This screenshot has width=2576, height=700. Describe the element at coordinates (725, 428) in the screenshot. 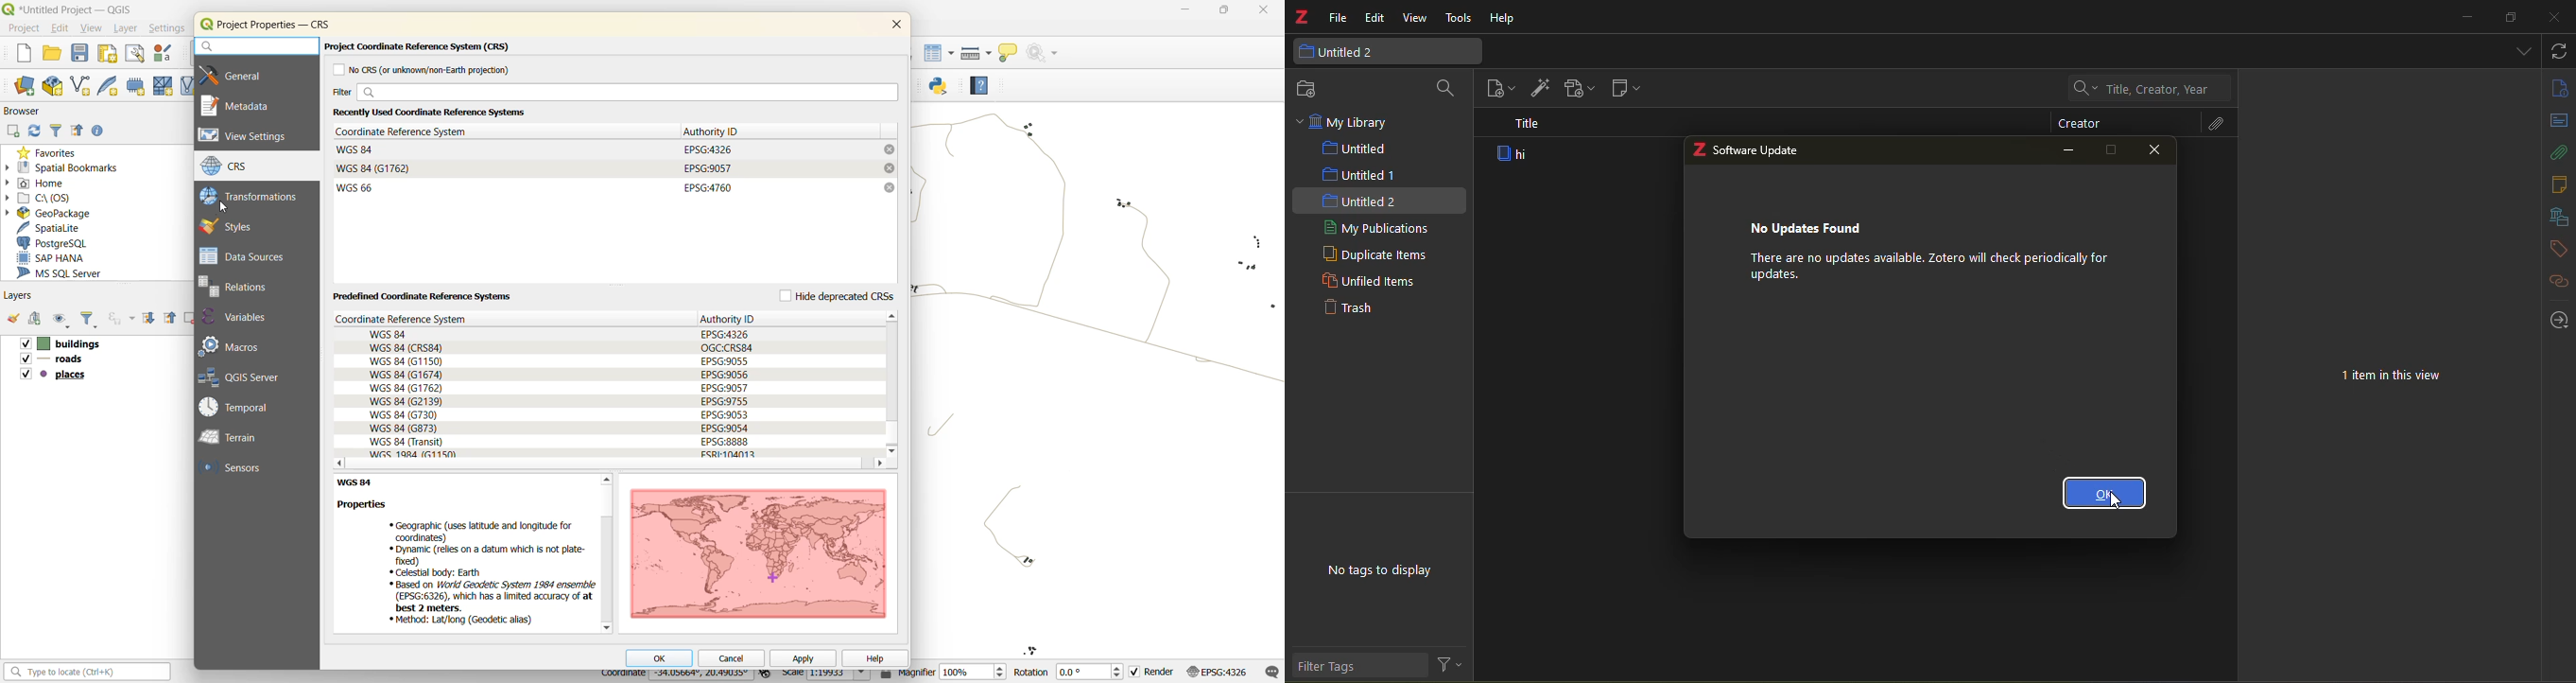

I see `EPSG:9054` at that location.